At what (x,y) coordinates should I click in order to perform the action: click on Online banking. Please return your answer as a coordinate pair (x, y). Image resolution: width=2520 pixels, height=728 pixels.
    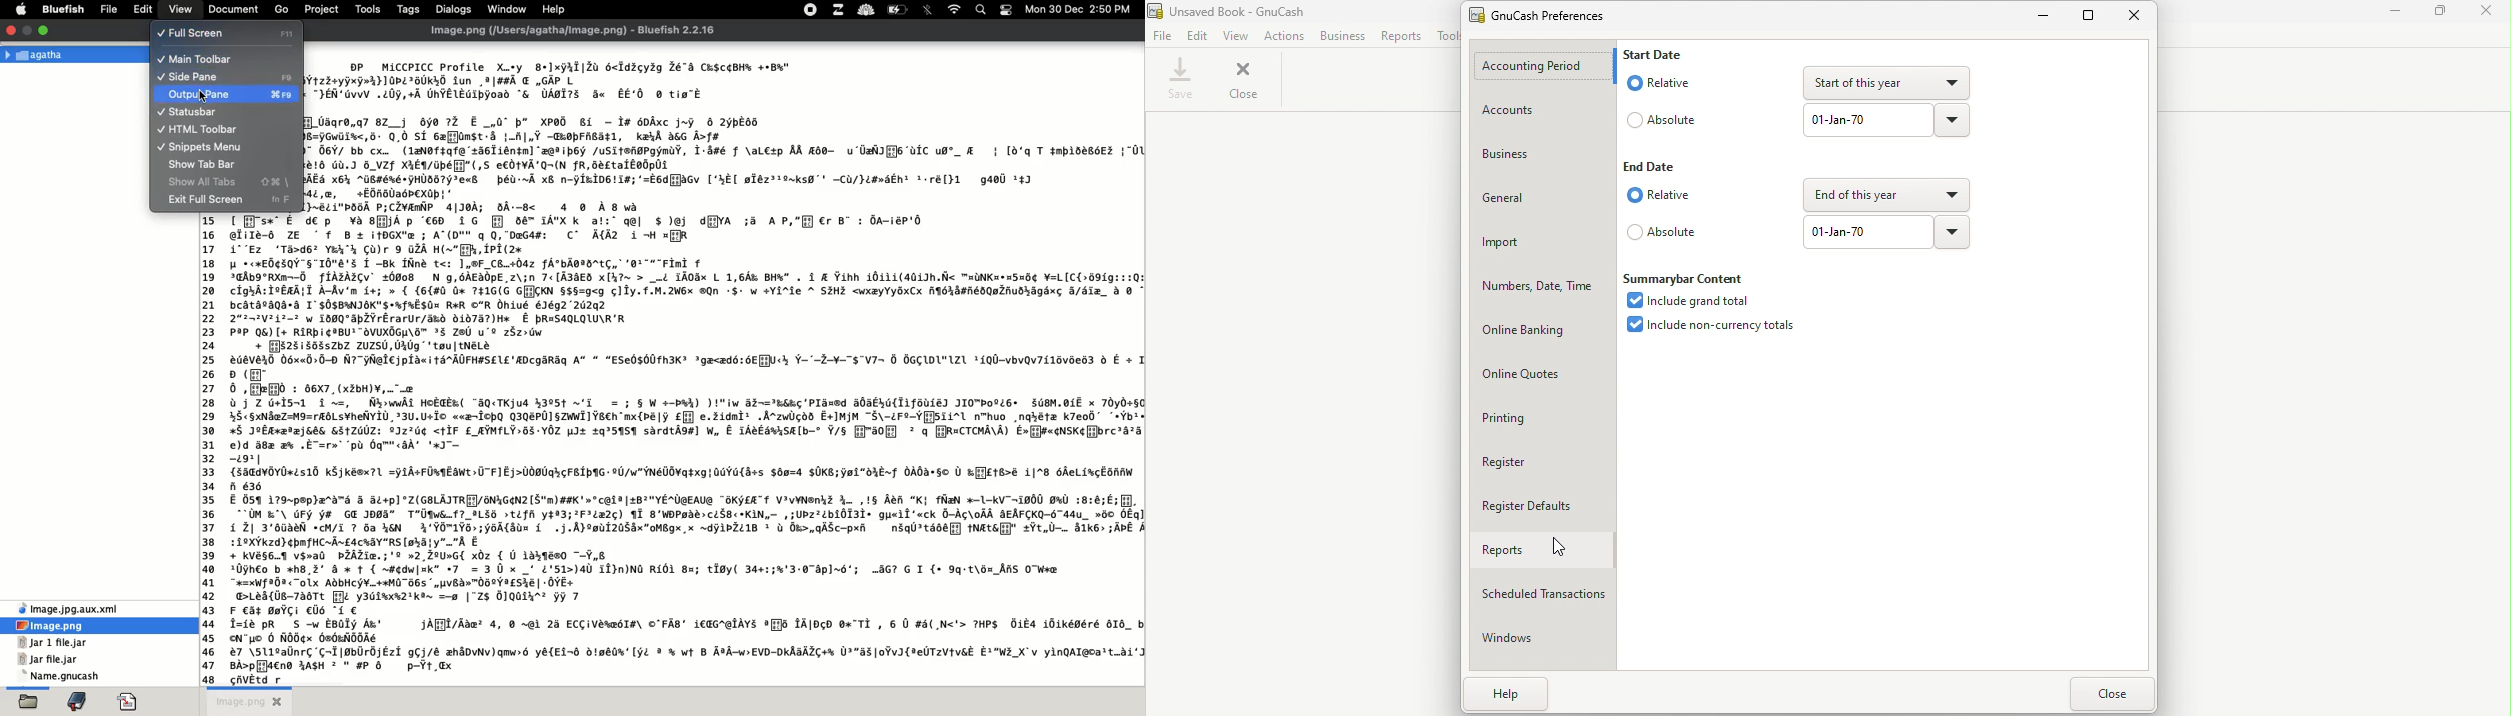
    Looking at the image, I should click on (1537, 333).